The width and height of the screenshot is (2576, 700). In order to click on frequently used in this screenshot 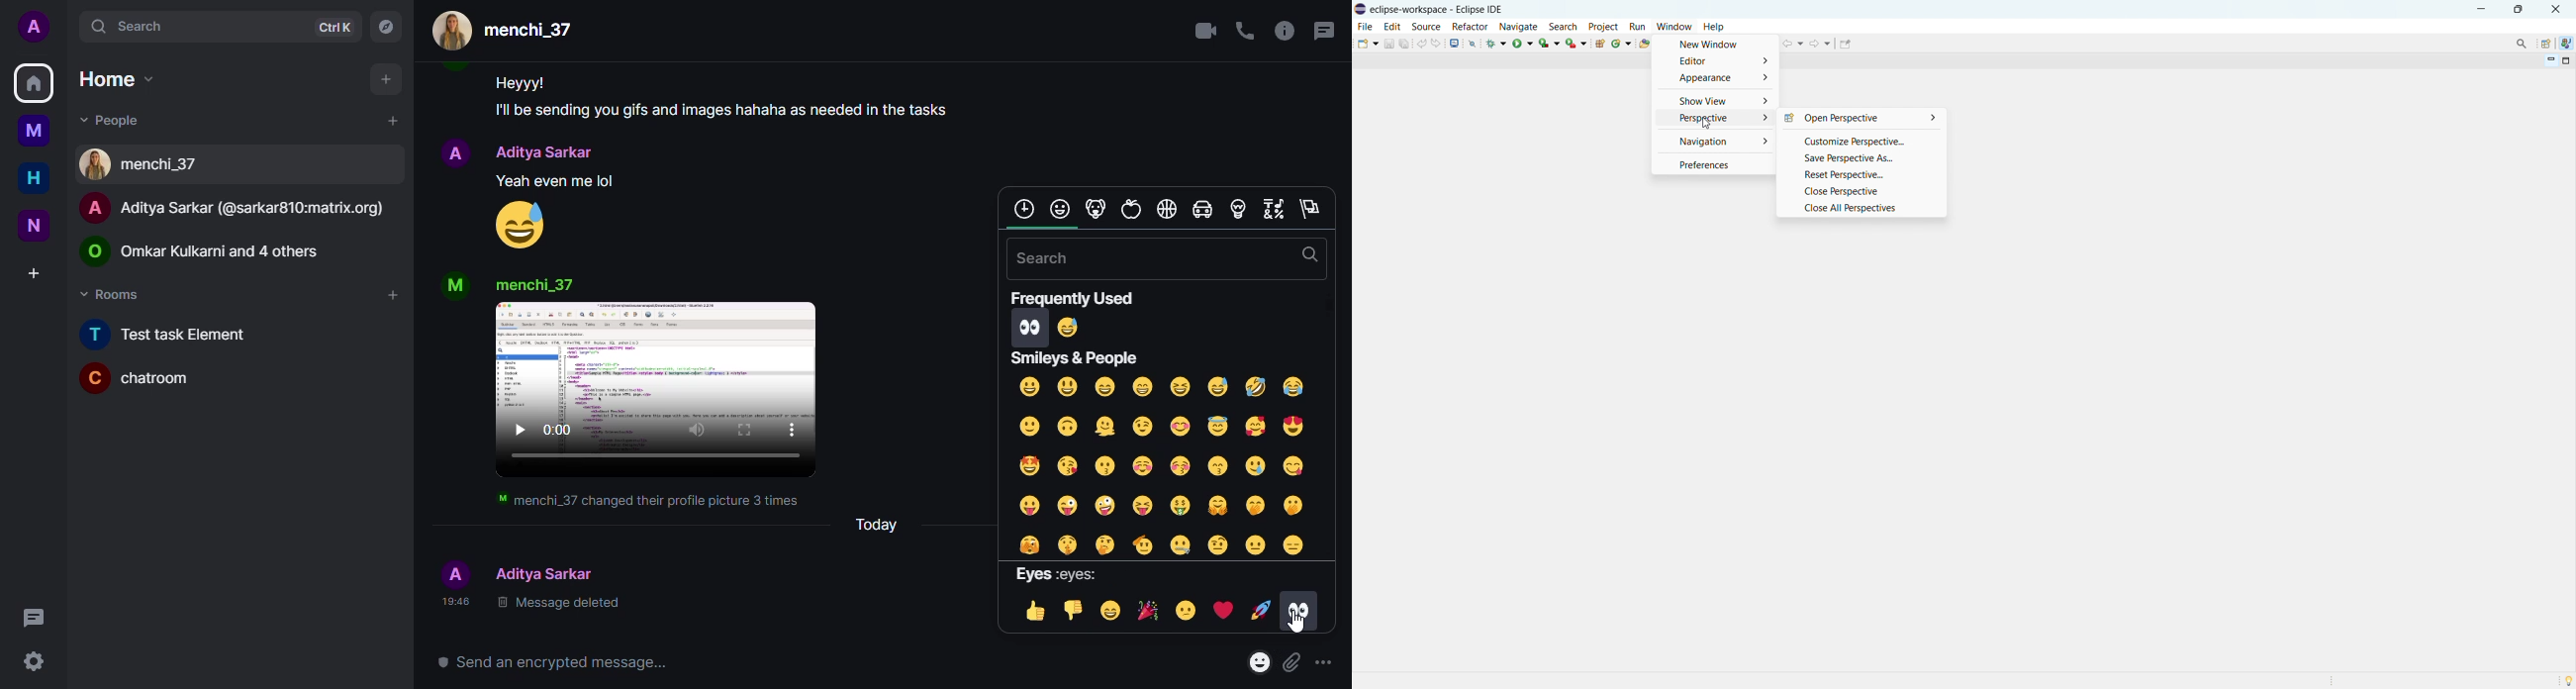, I will do `click(1022, 209)`.